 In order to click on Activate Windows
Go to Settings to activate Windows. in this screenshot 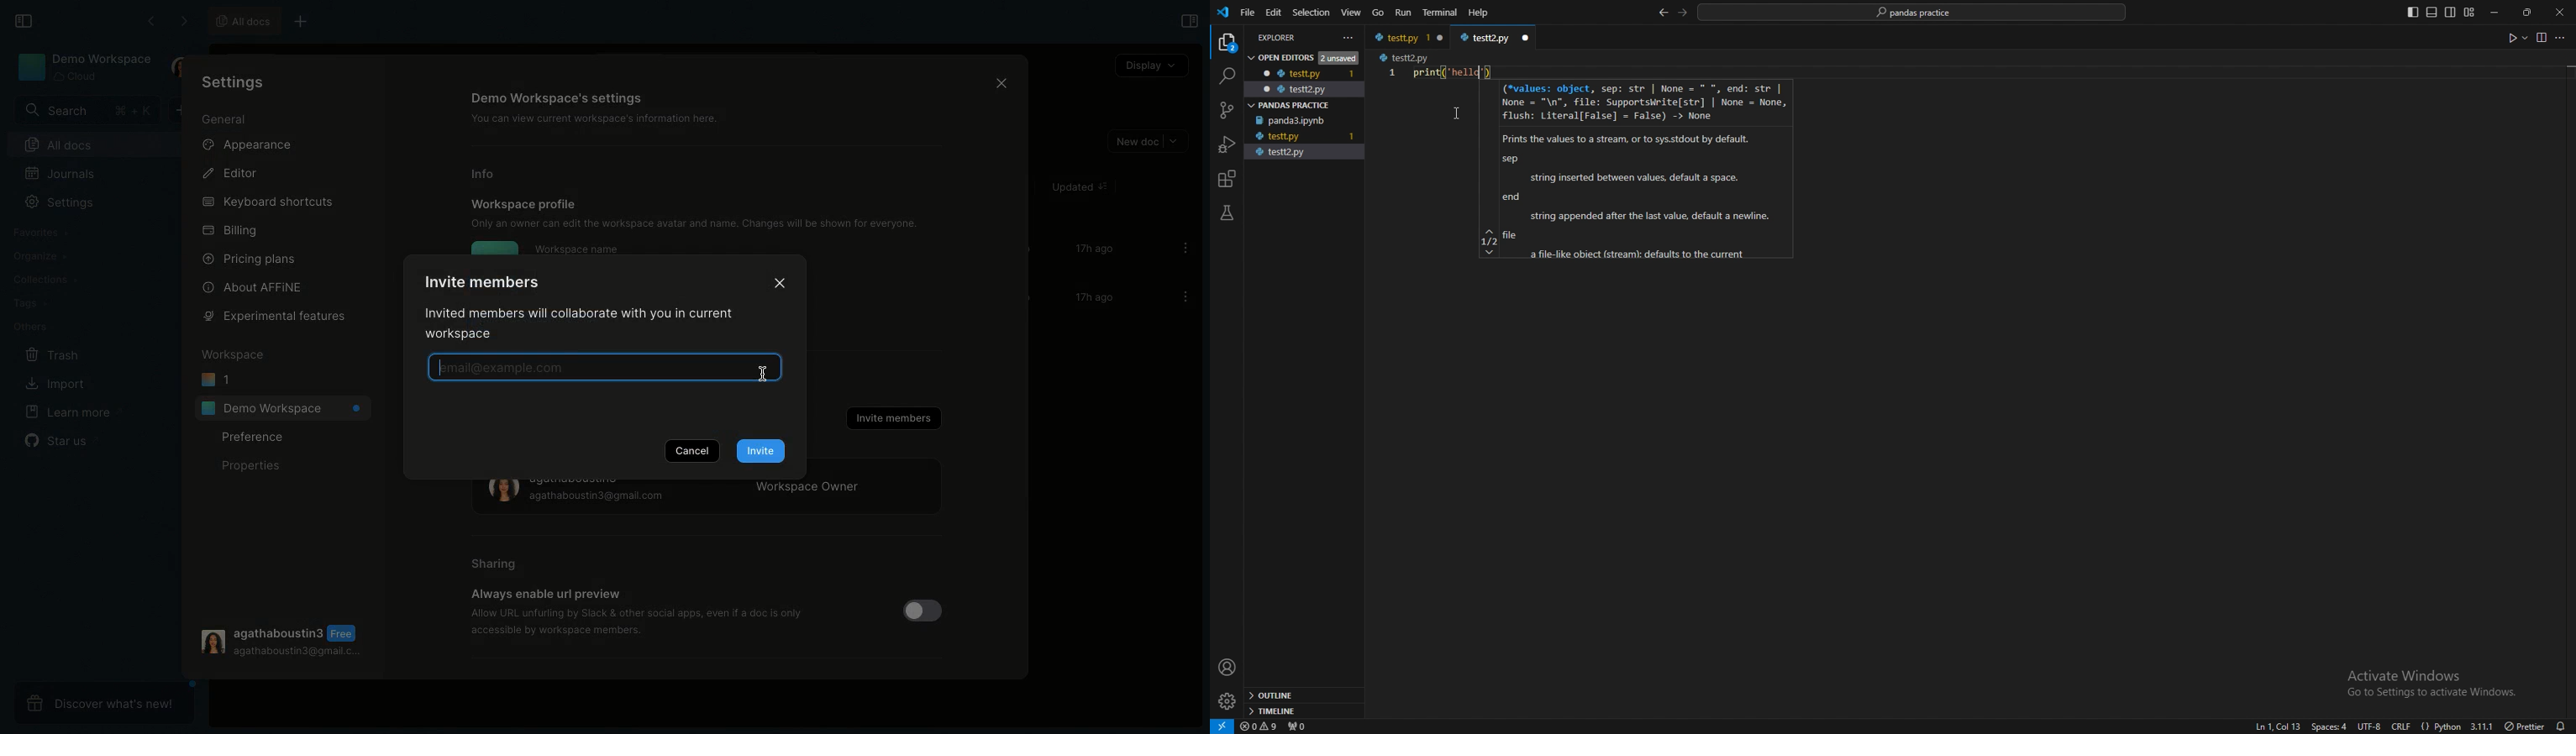, I will do `click(2427, 682)`.